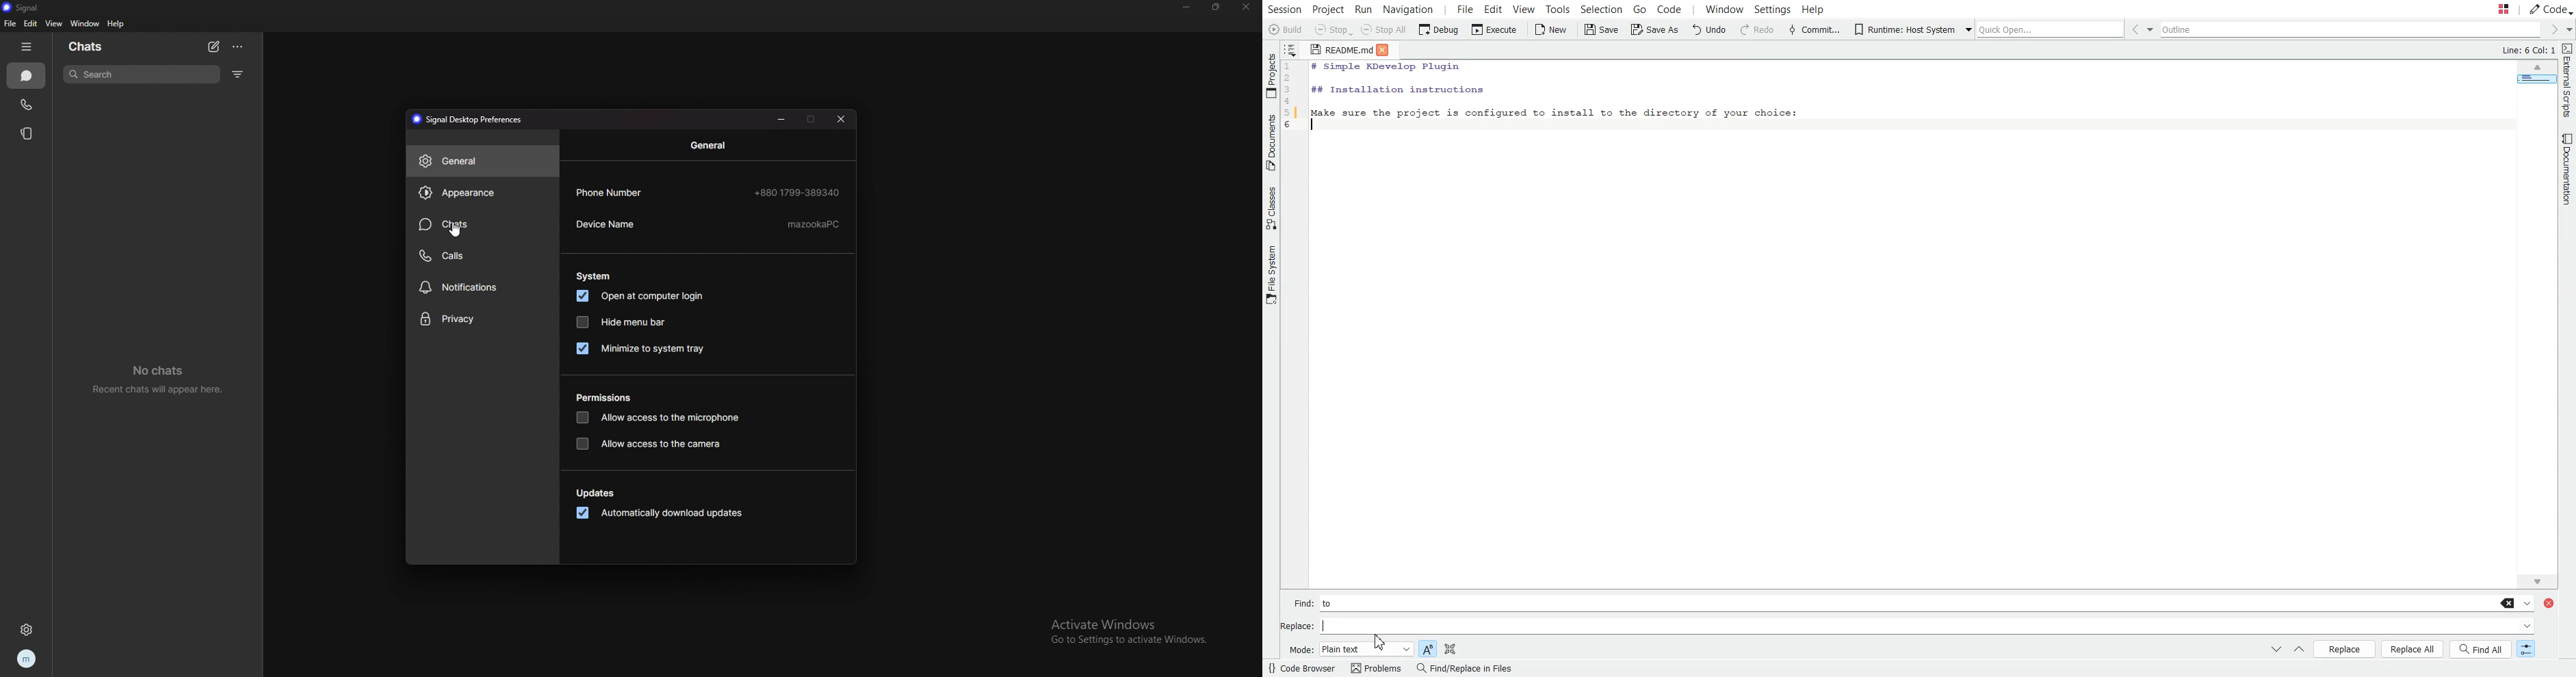 The width and height of the screenshot is (2576, 700). Describe the element at coordinates (842, 118) in the screenshot. I see `close` at that location.